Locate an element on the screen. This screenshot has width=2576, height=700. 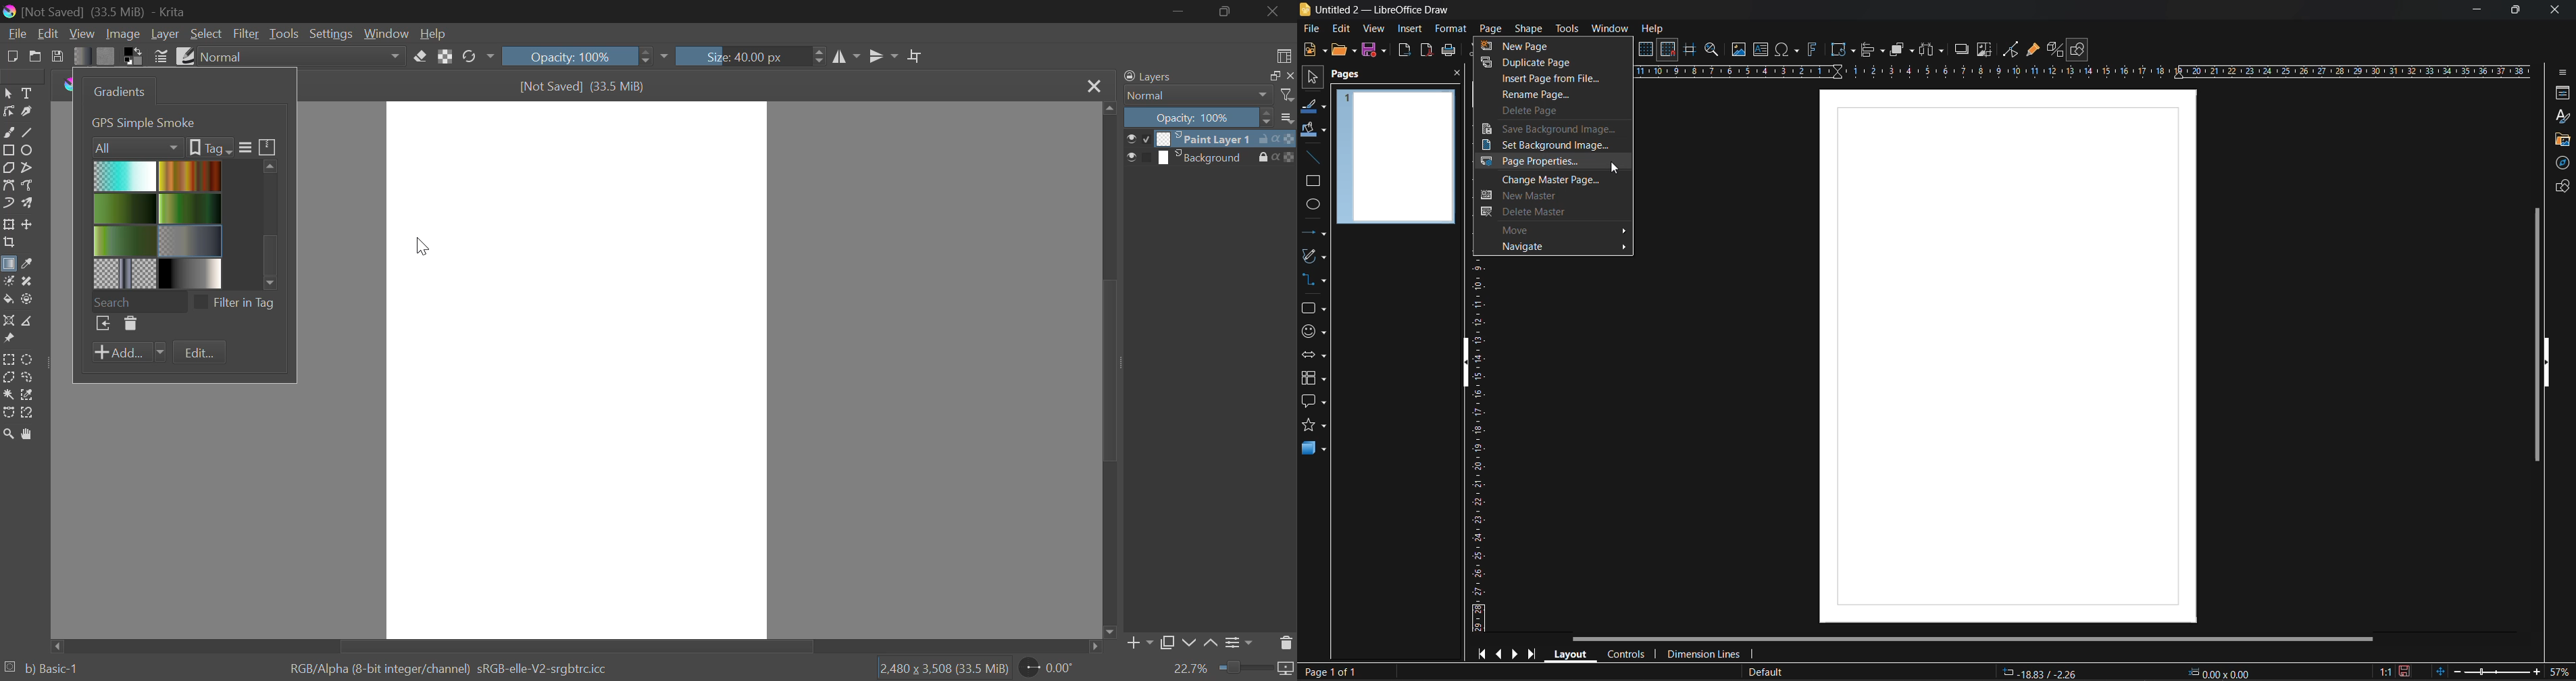
Restore Down is located at coordinates (1180, 11).